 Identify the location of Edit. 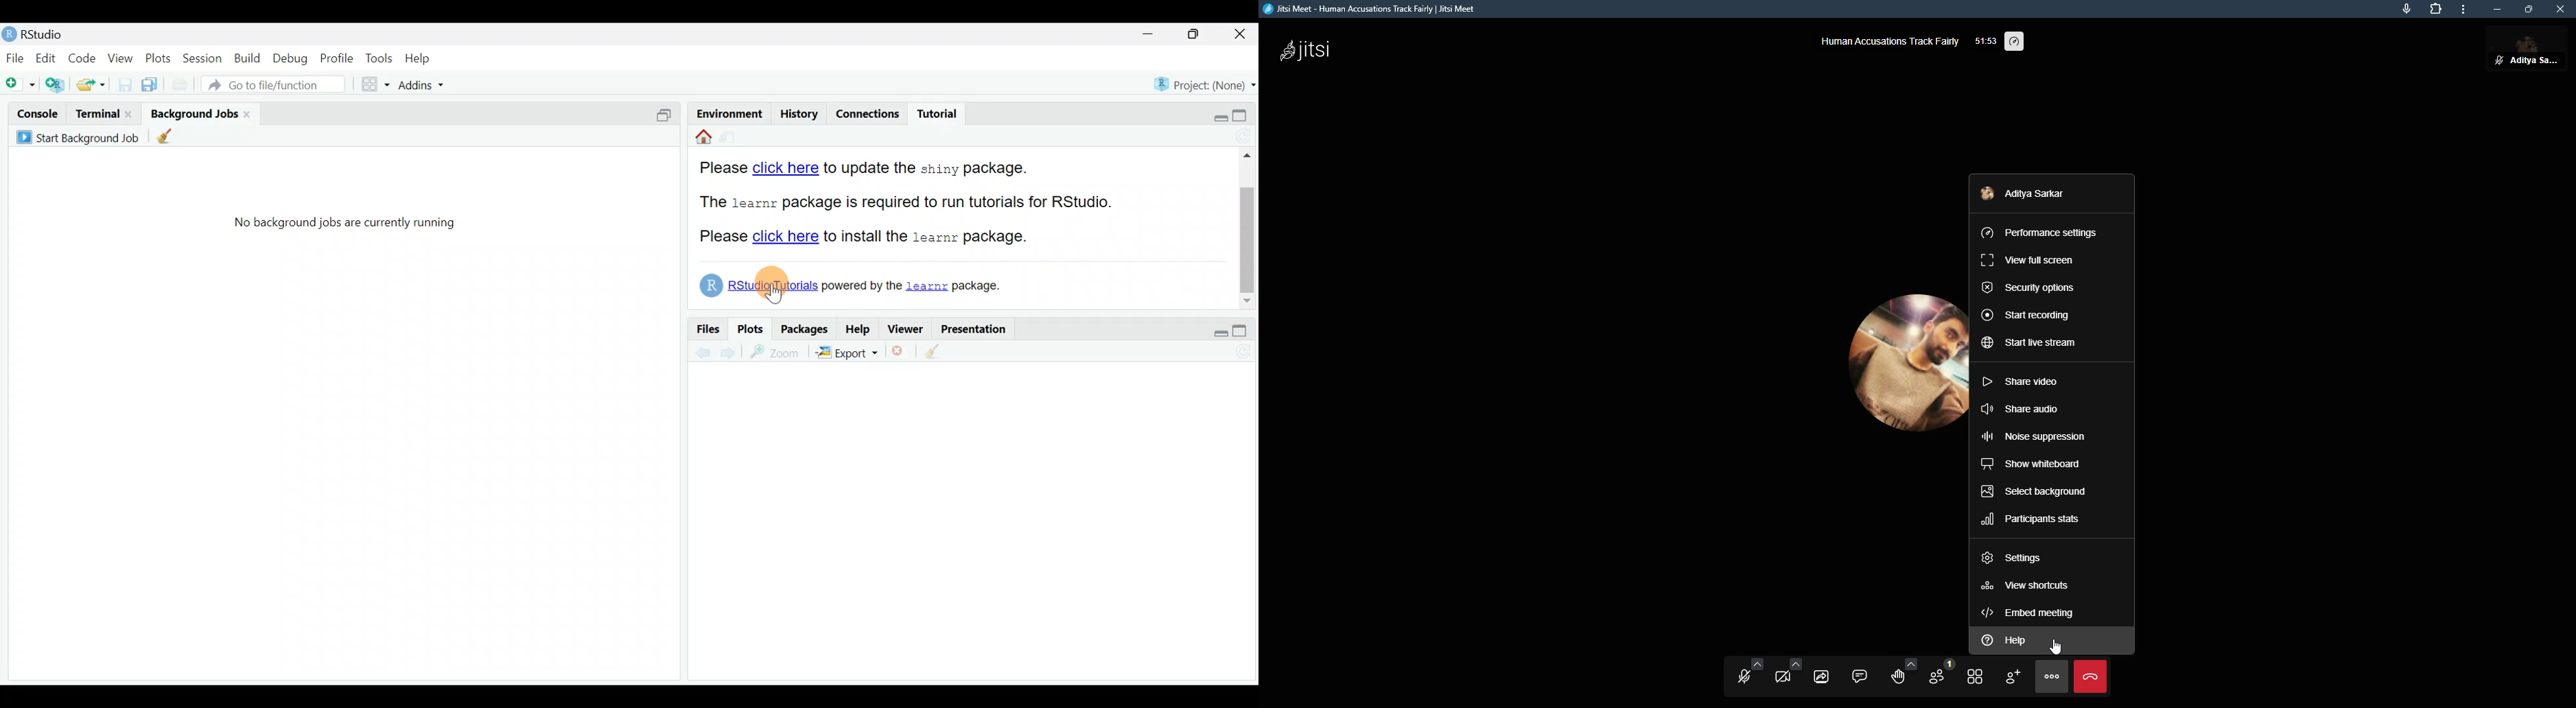
(47, 60).